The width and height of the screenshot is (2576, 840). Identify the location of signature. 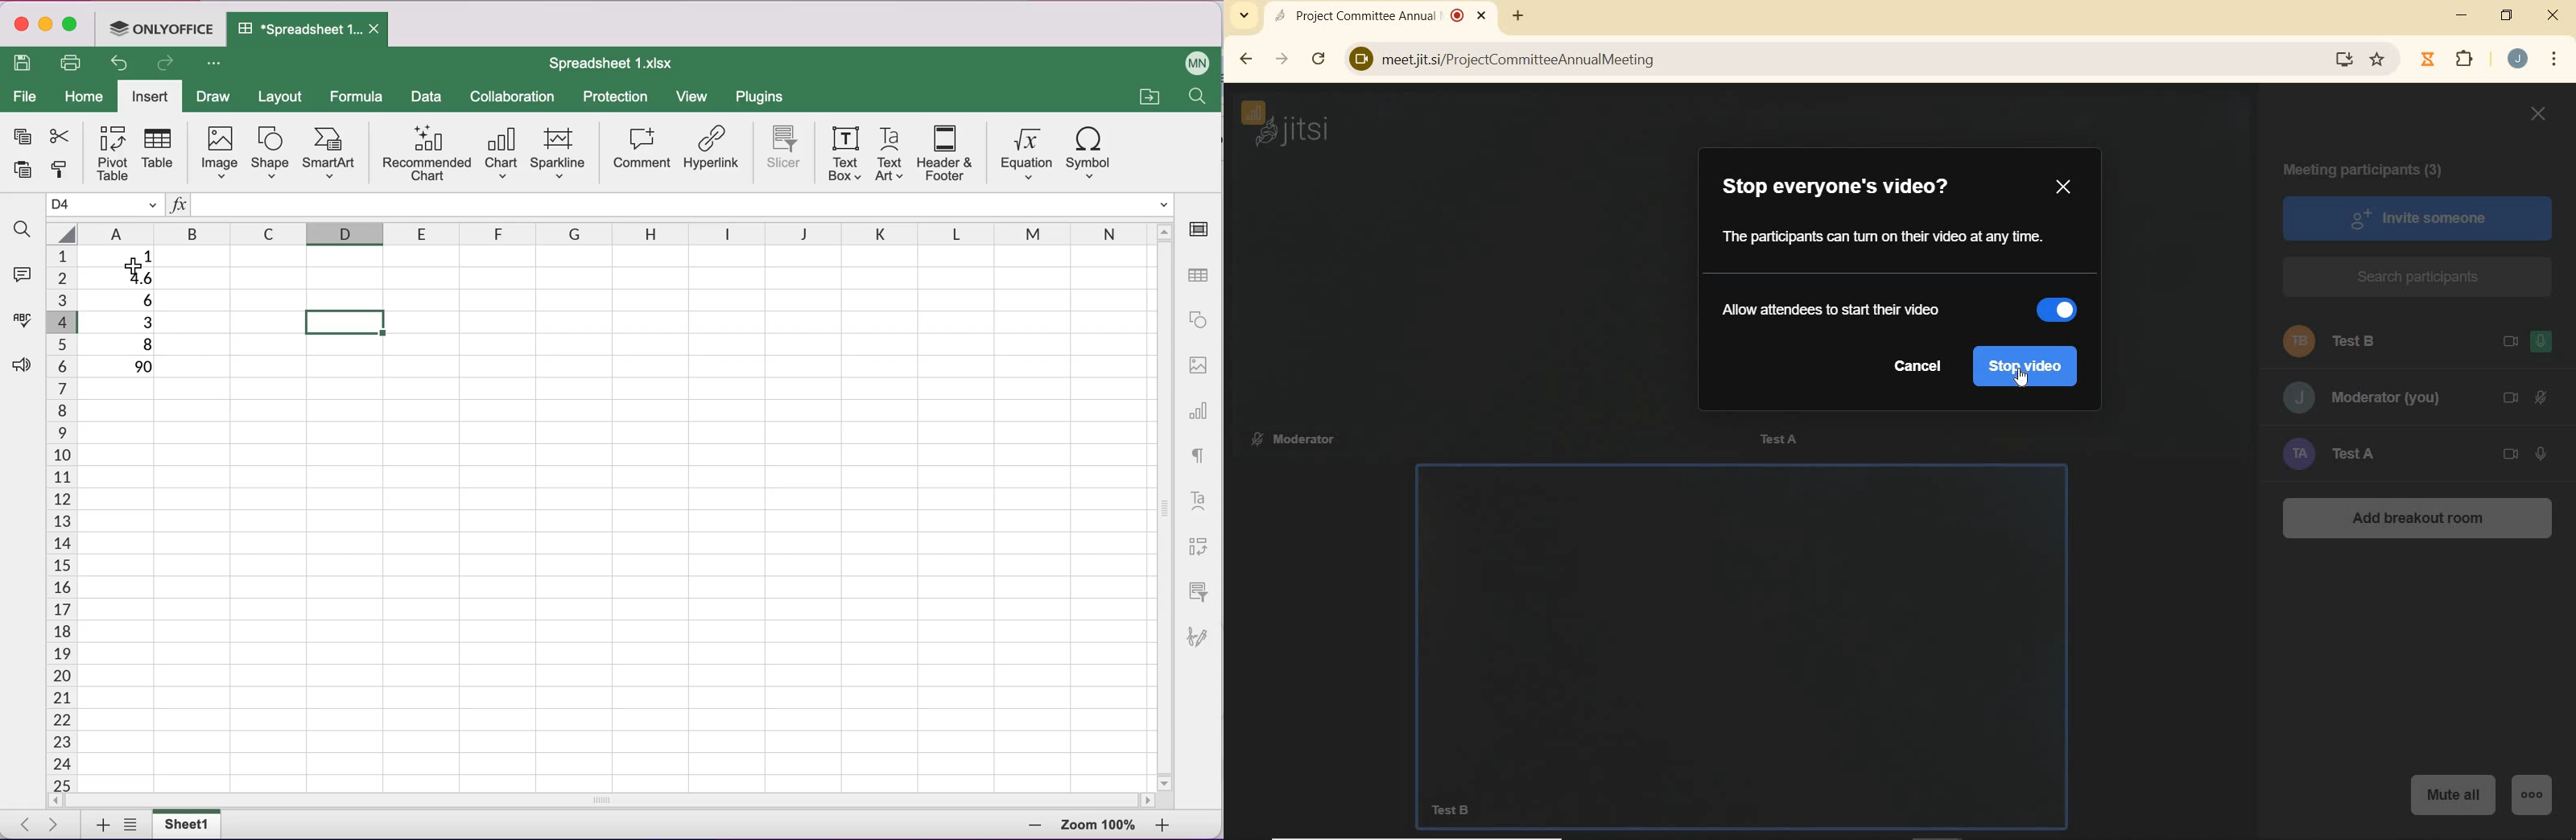
(1199, 639).